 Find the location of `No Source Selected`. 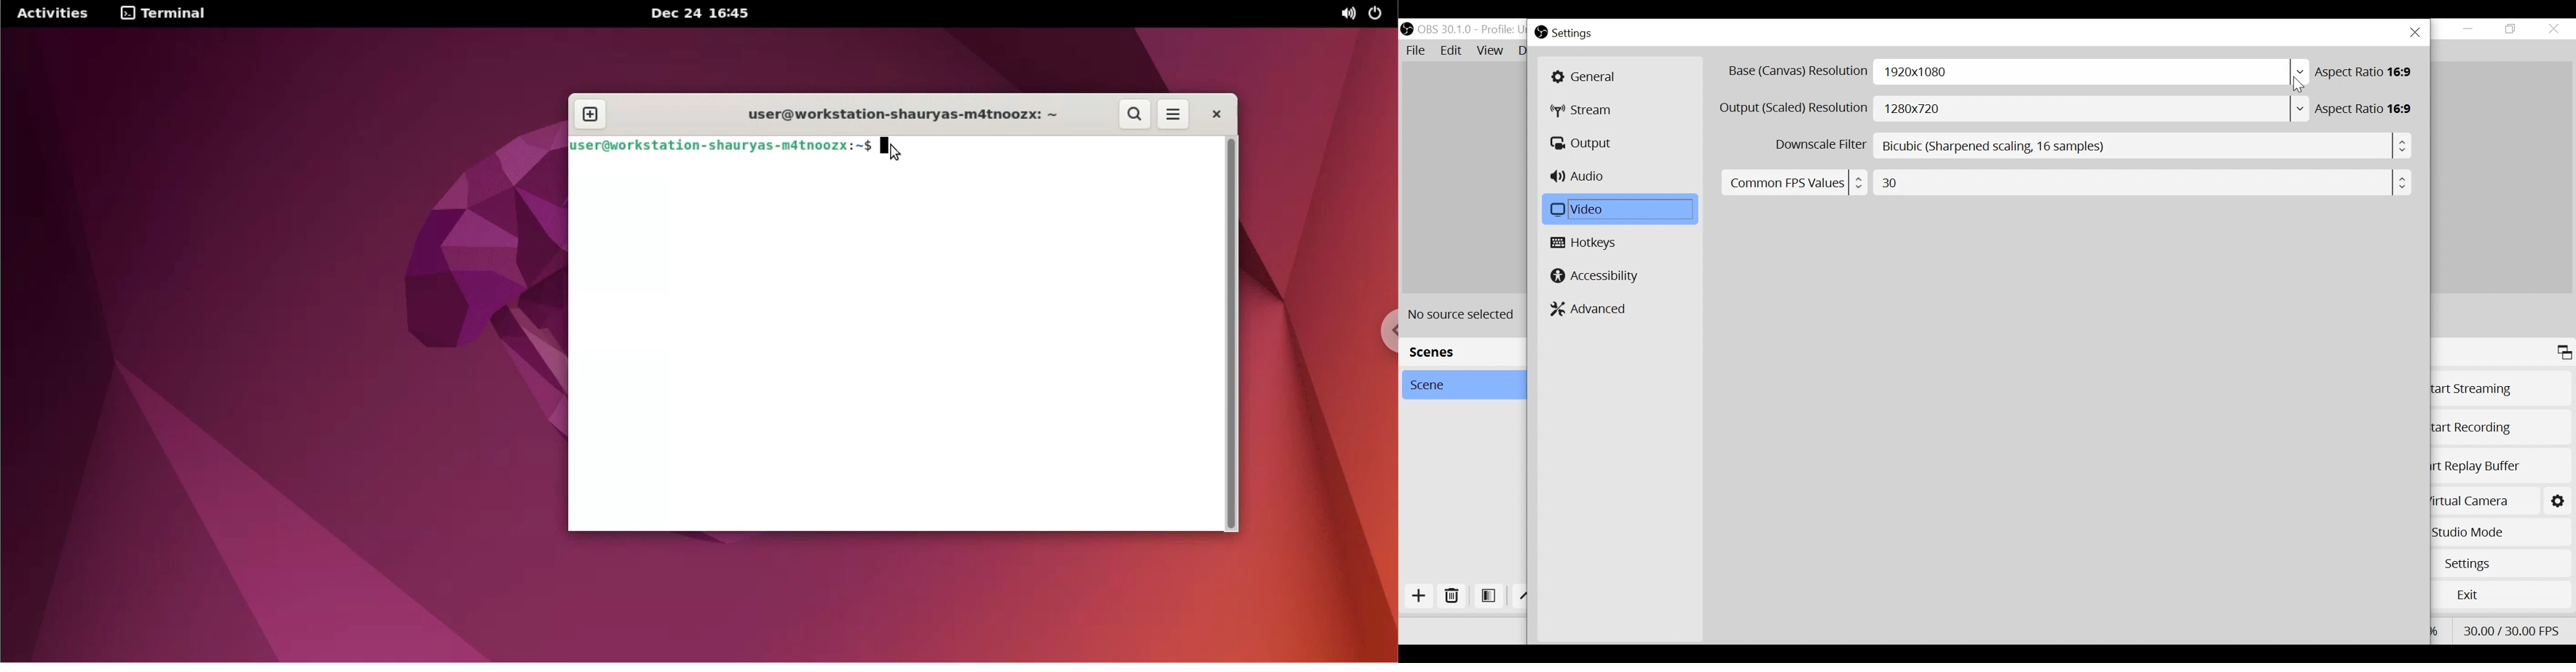

No Source Selected is located at coordinates (1466, 314).